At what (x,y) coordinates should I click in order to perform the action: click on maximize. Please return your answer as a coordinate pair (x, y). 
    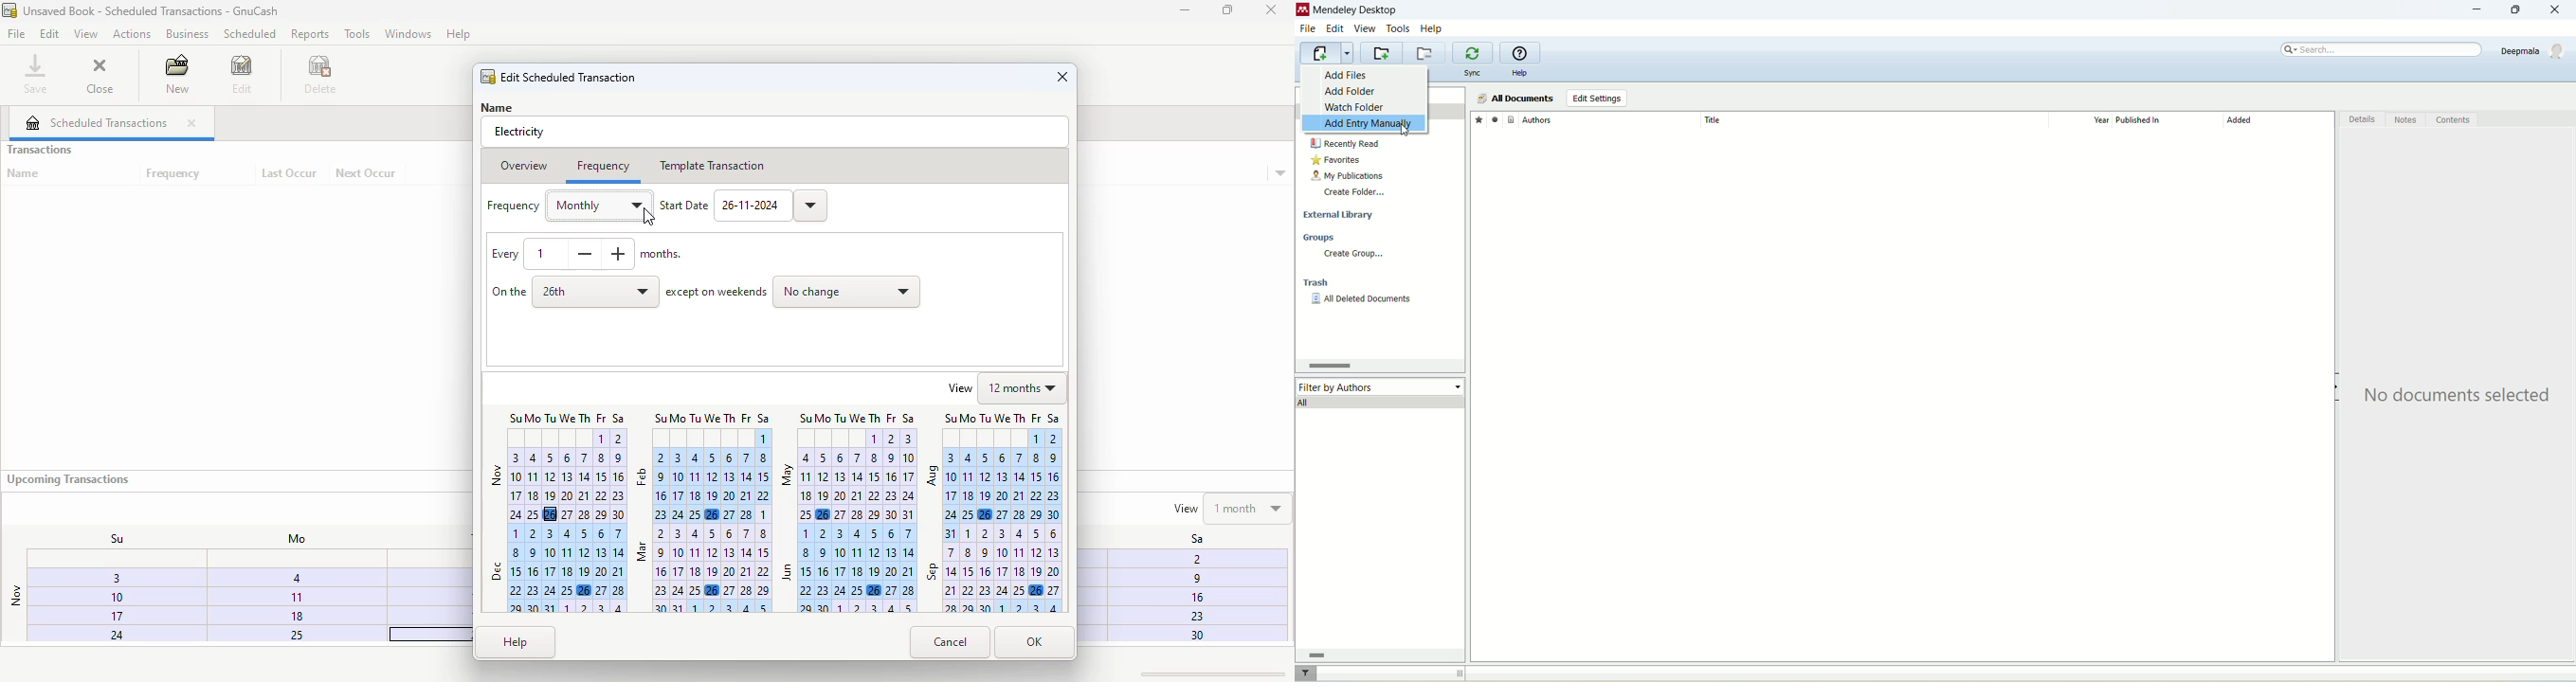
    Looking at the image, I should click on (2513, 10).